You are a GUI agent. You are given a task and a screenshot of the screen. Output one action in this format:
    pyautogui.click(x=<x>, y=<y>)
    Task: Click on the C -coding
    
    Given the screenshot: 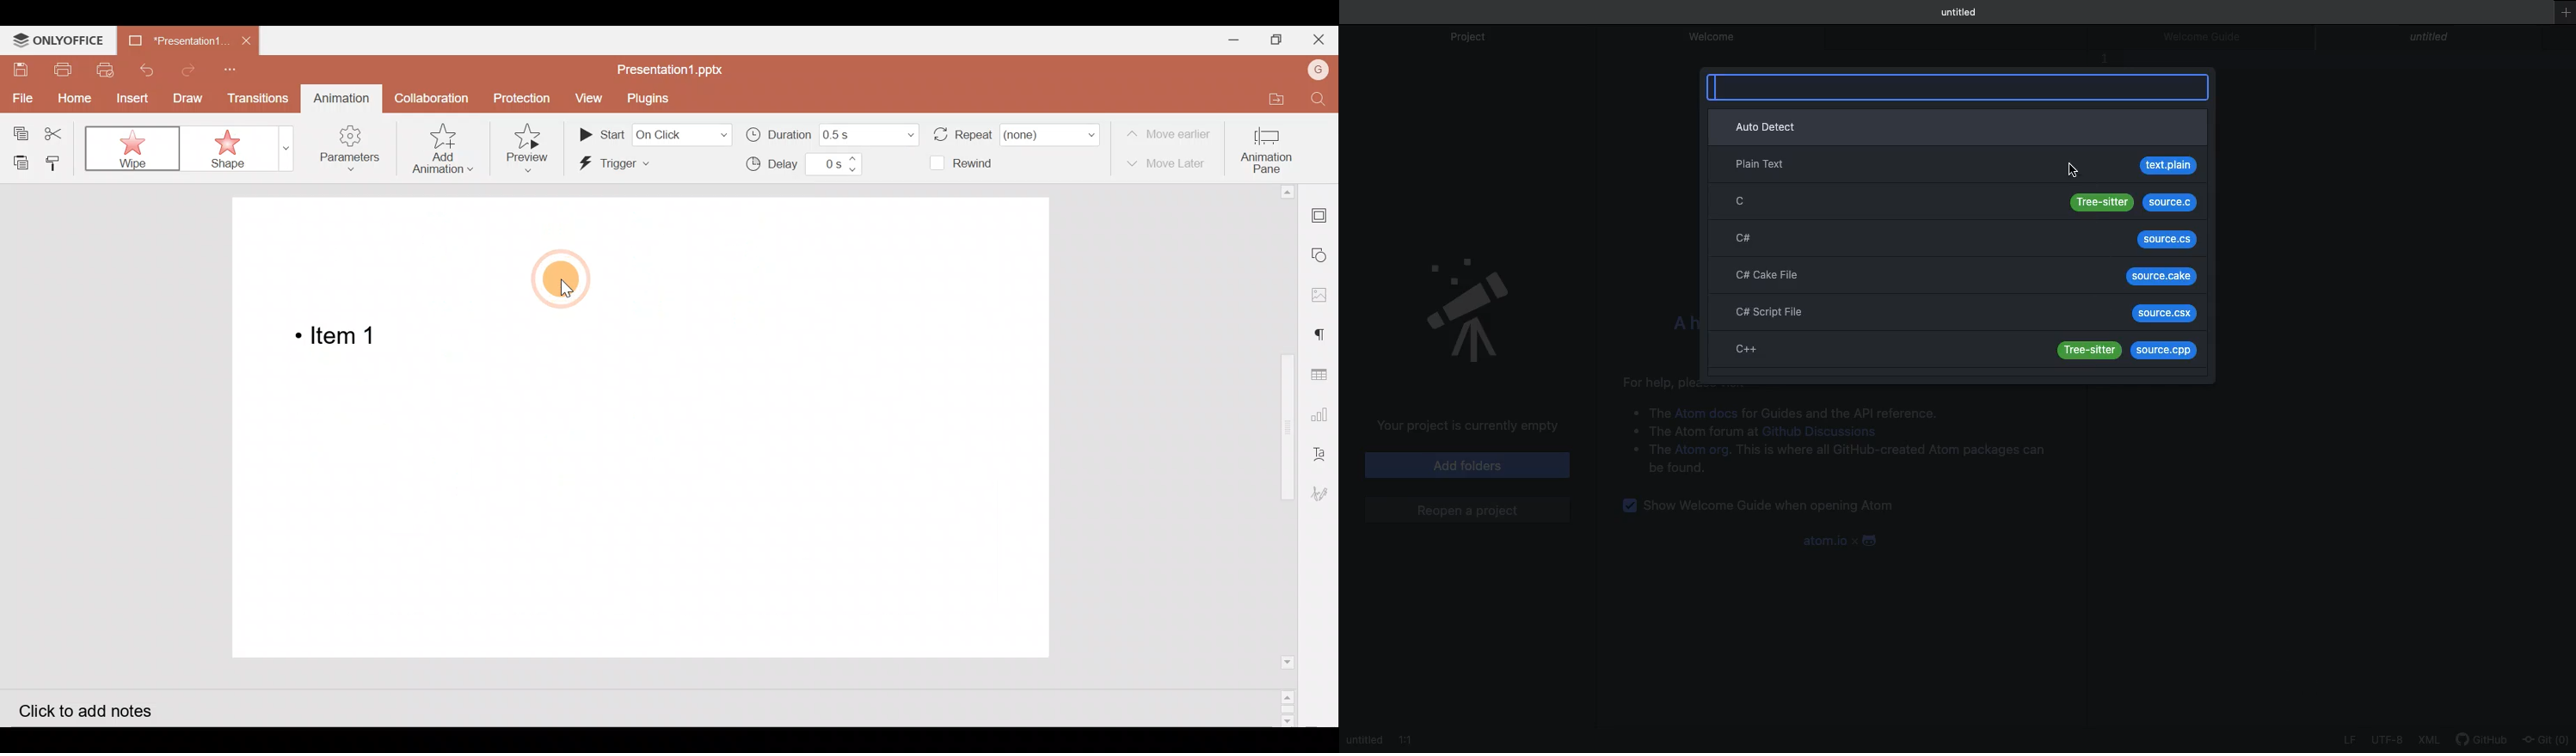 What is the action you would take?
    pyautogui.click(x=1960, y=204)
    